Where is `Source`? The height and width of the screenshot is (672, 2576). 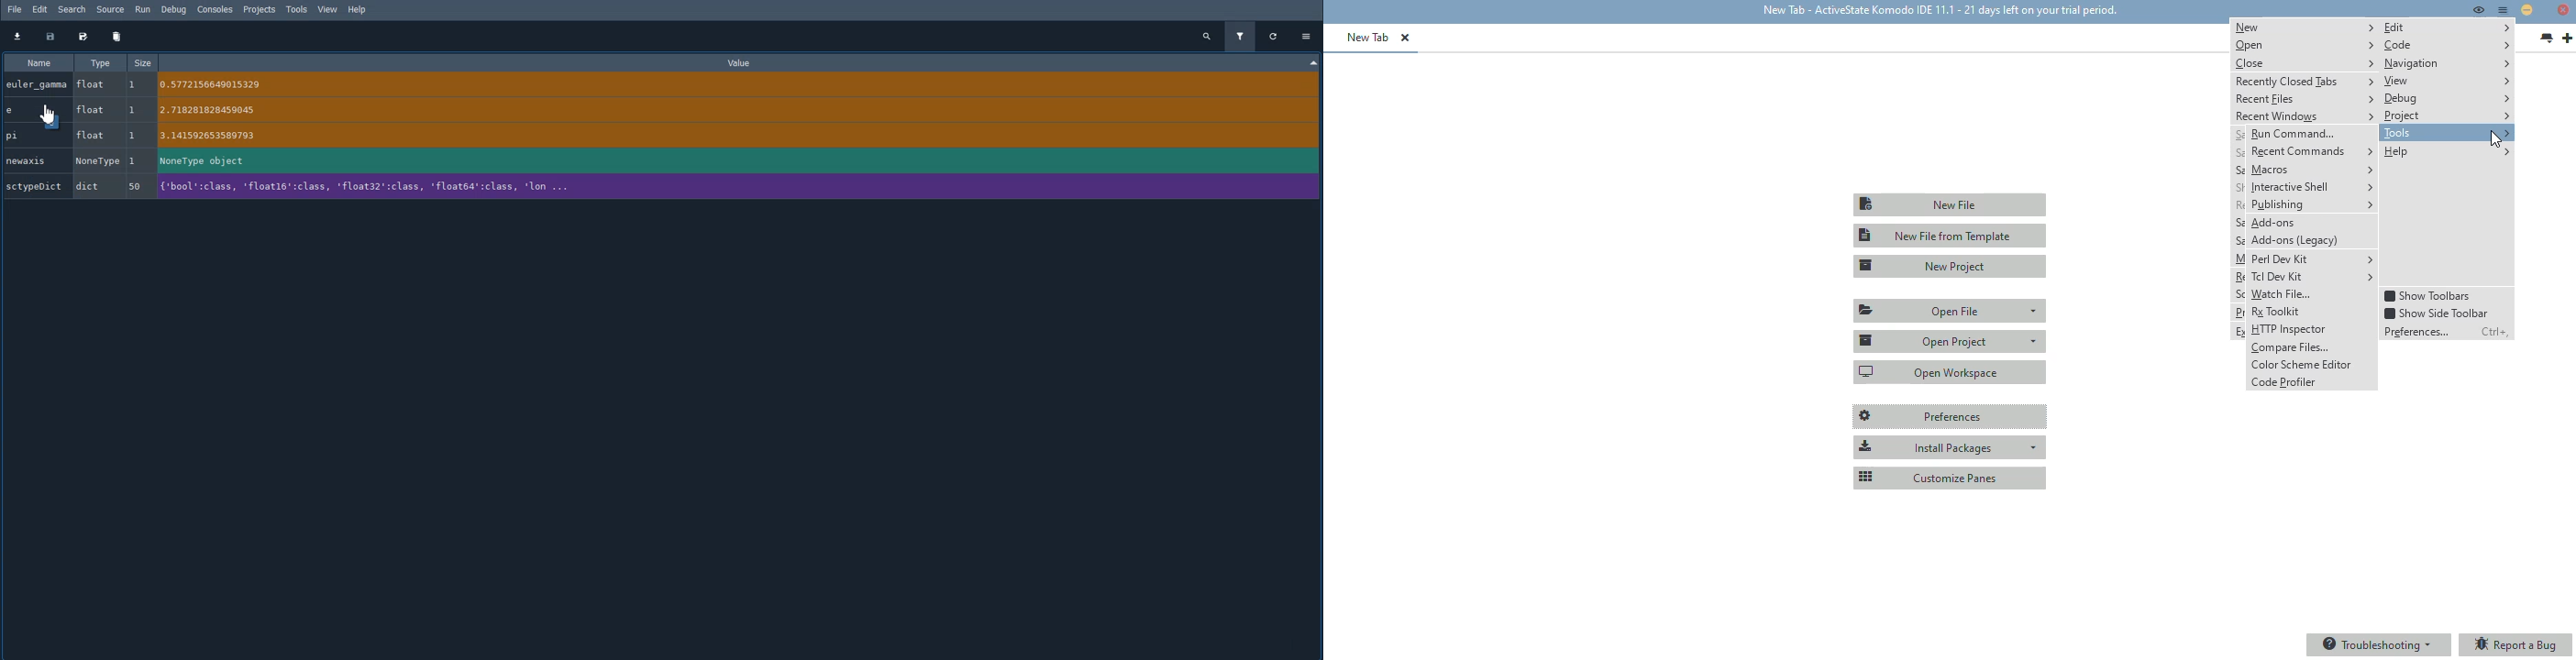 Source is located at coordinates (109, 8).